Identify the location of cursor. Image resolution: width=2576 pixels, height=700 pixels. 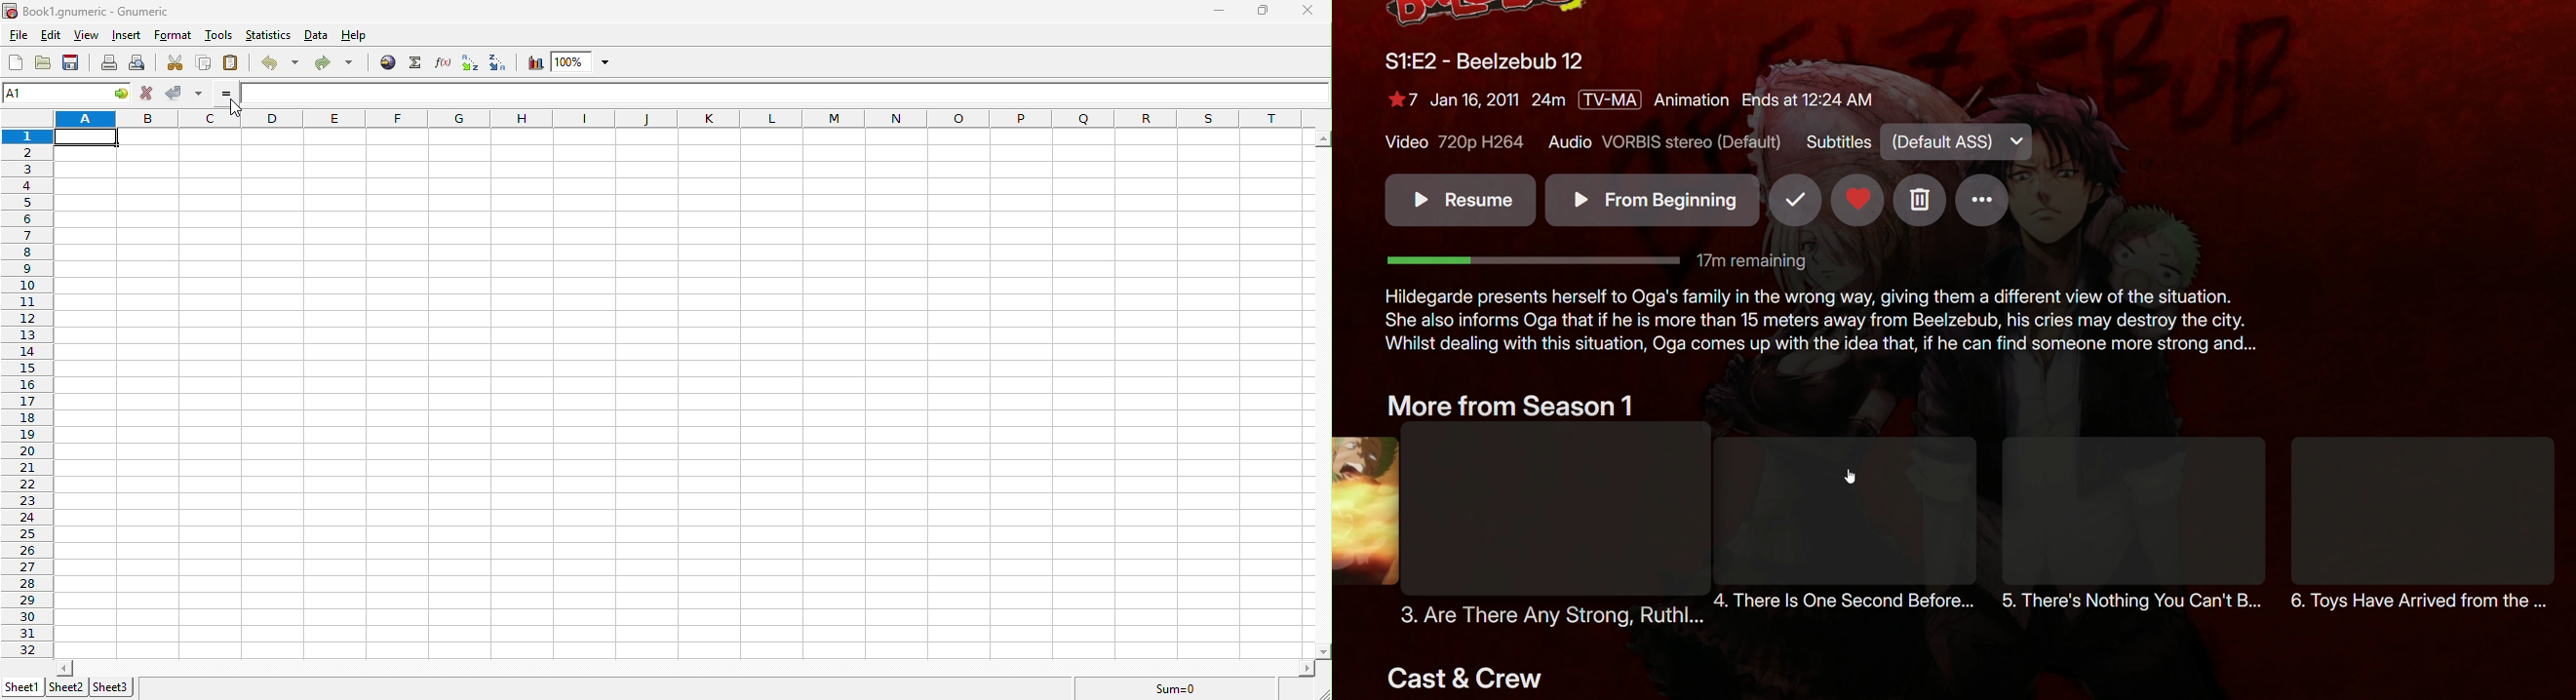
(235, 107).